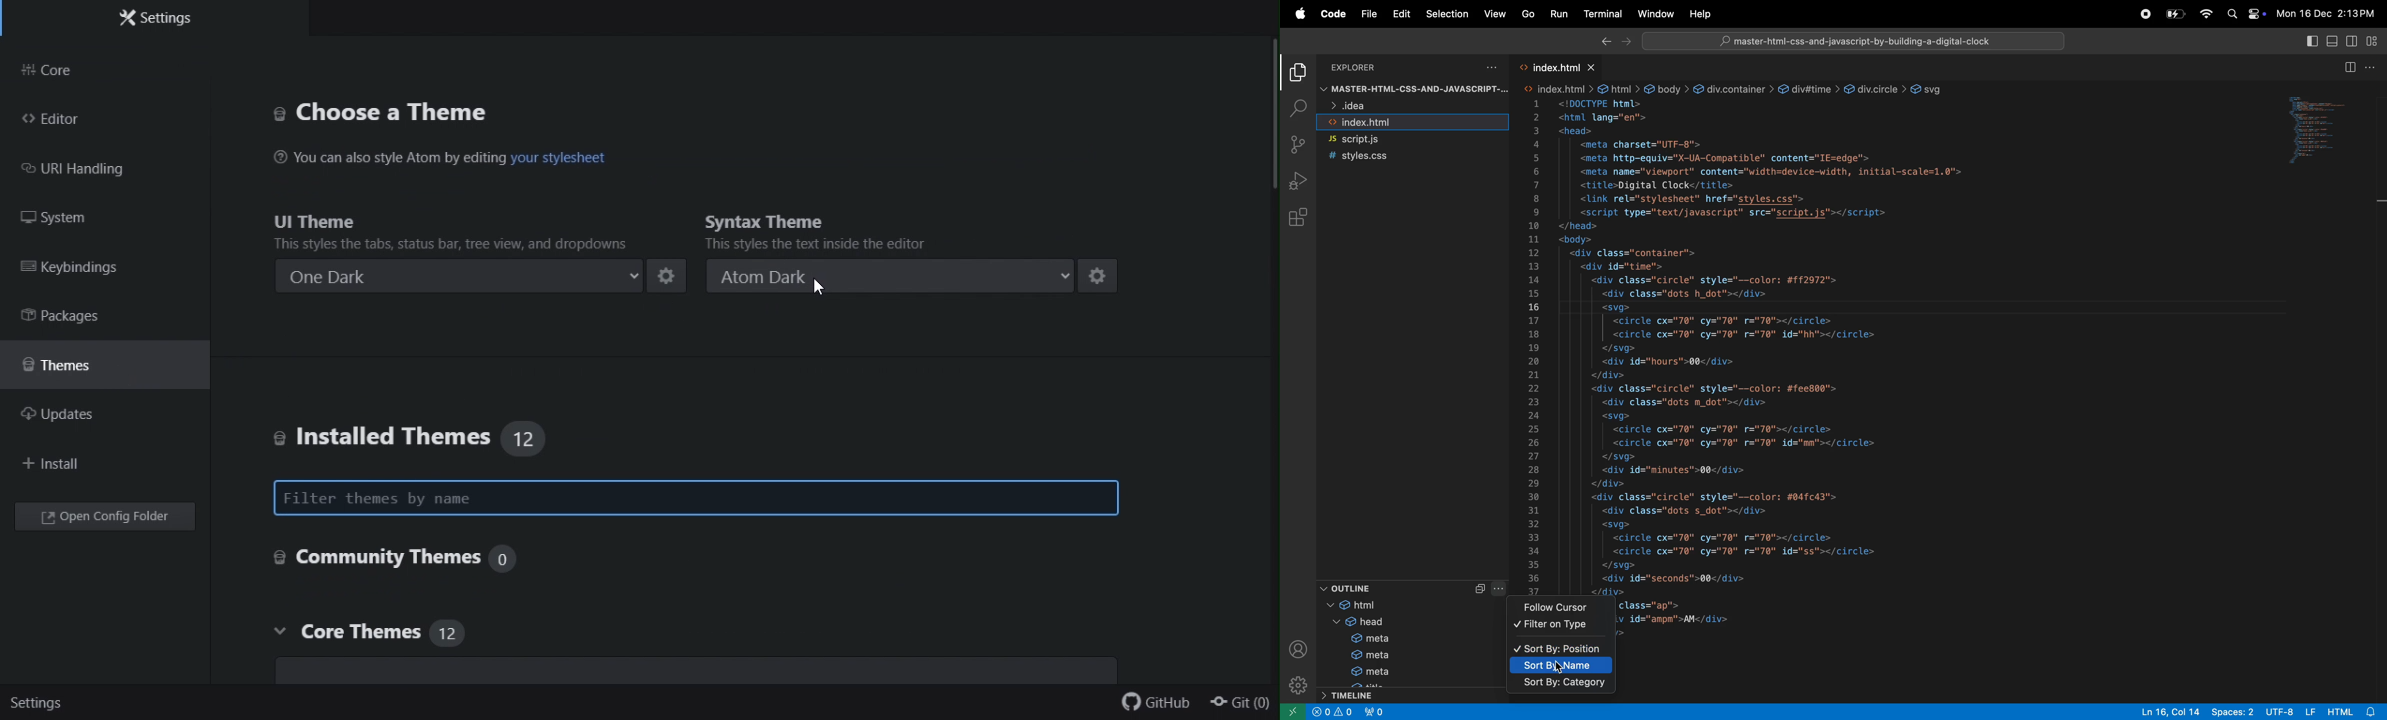  Describe the element at coordinates (1480, 587) in the screenshot. I see `Collapse ` at that location.